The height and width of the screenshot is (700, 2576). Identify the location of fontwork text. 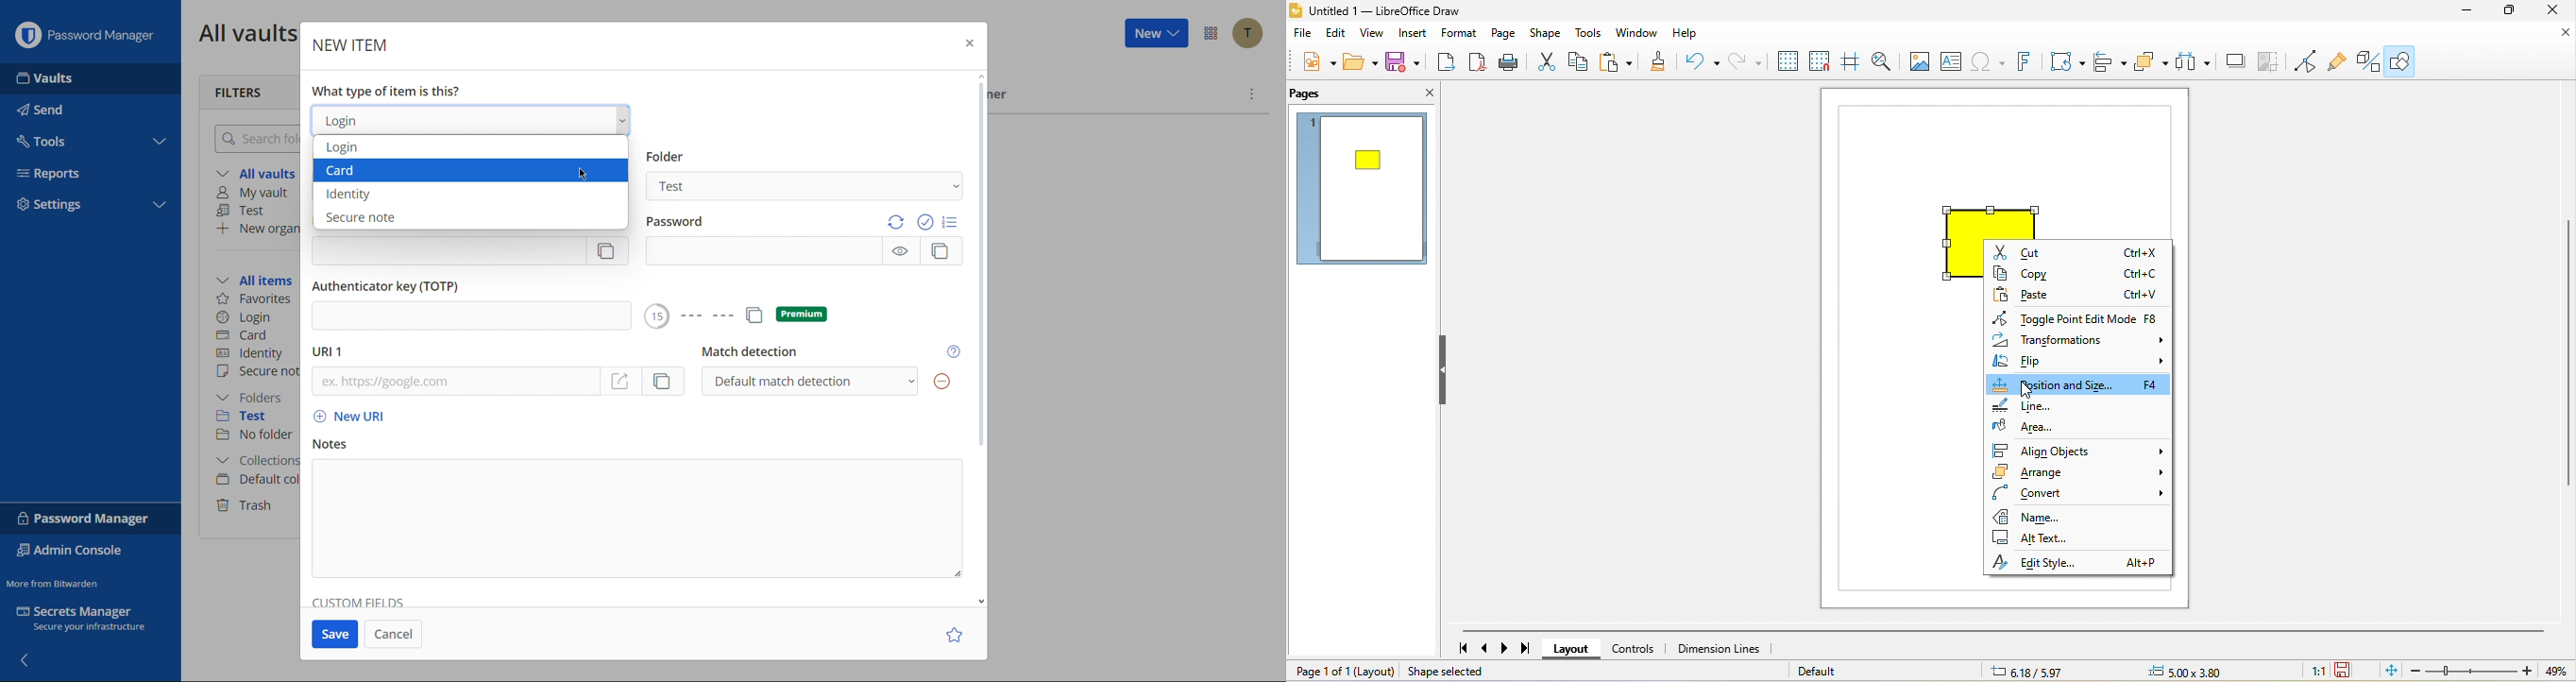
(2027, 62).